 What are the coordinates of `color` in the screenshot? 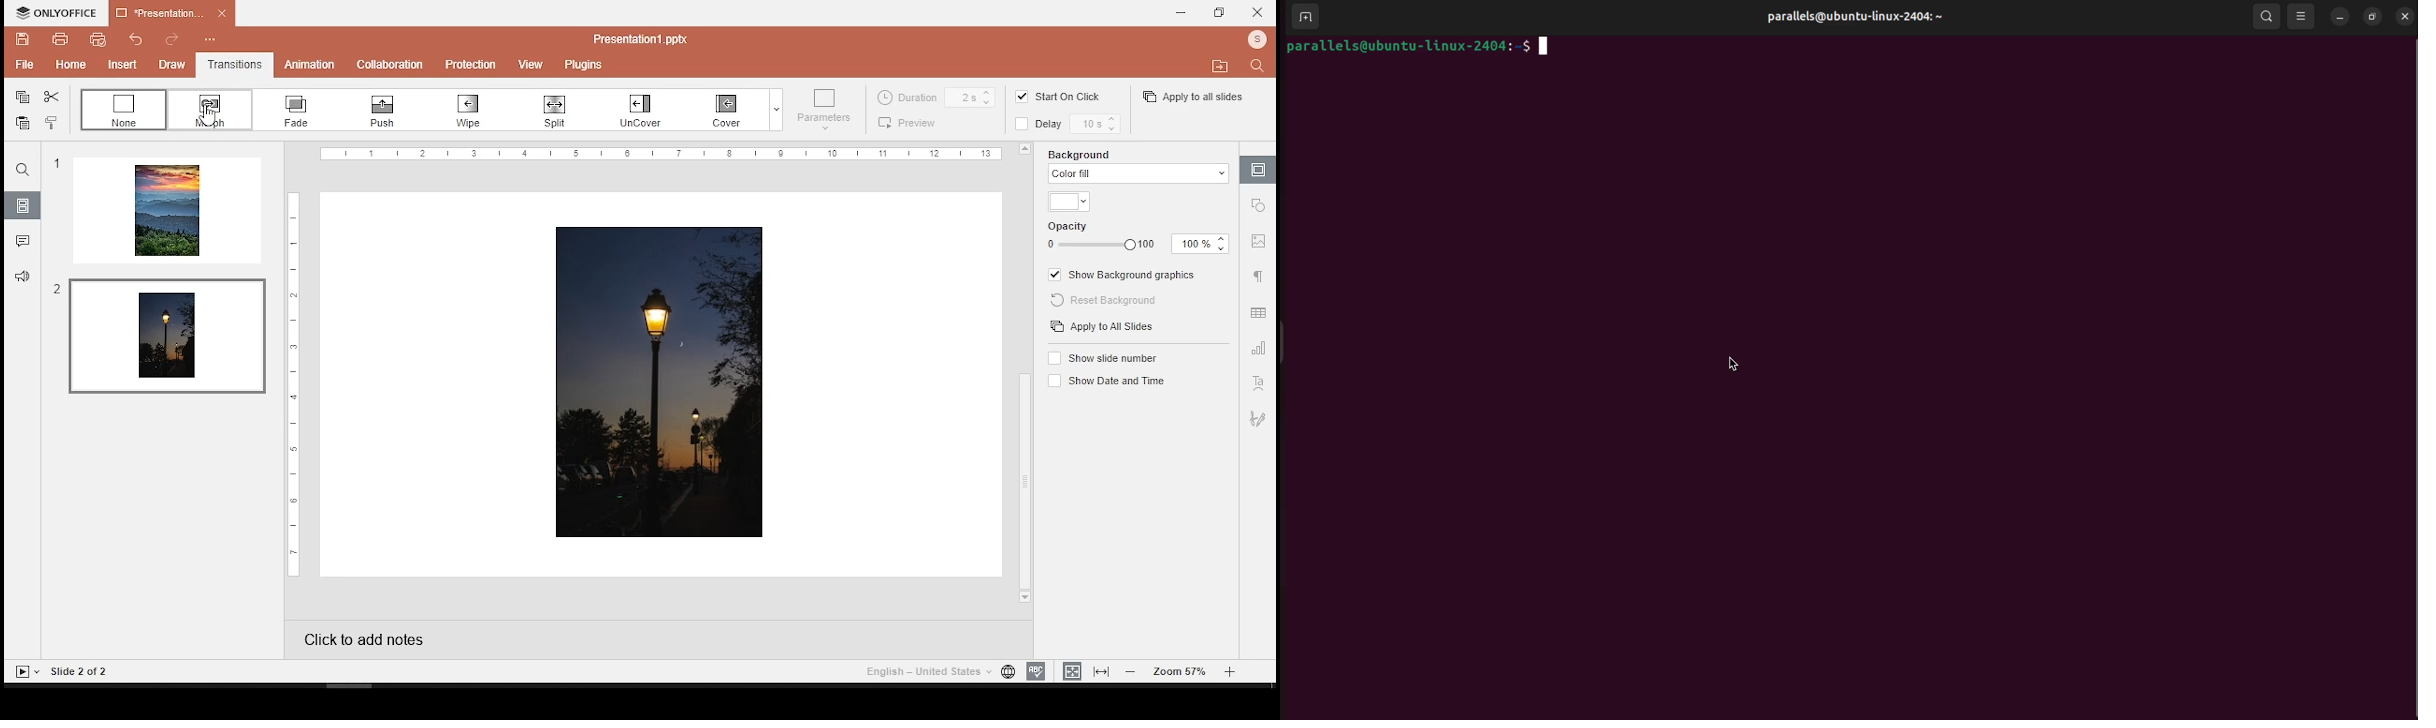 It's located at (1068, 201).